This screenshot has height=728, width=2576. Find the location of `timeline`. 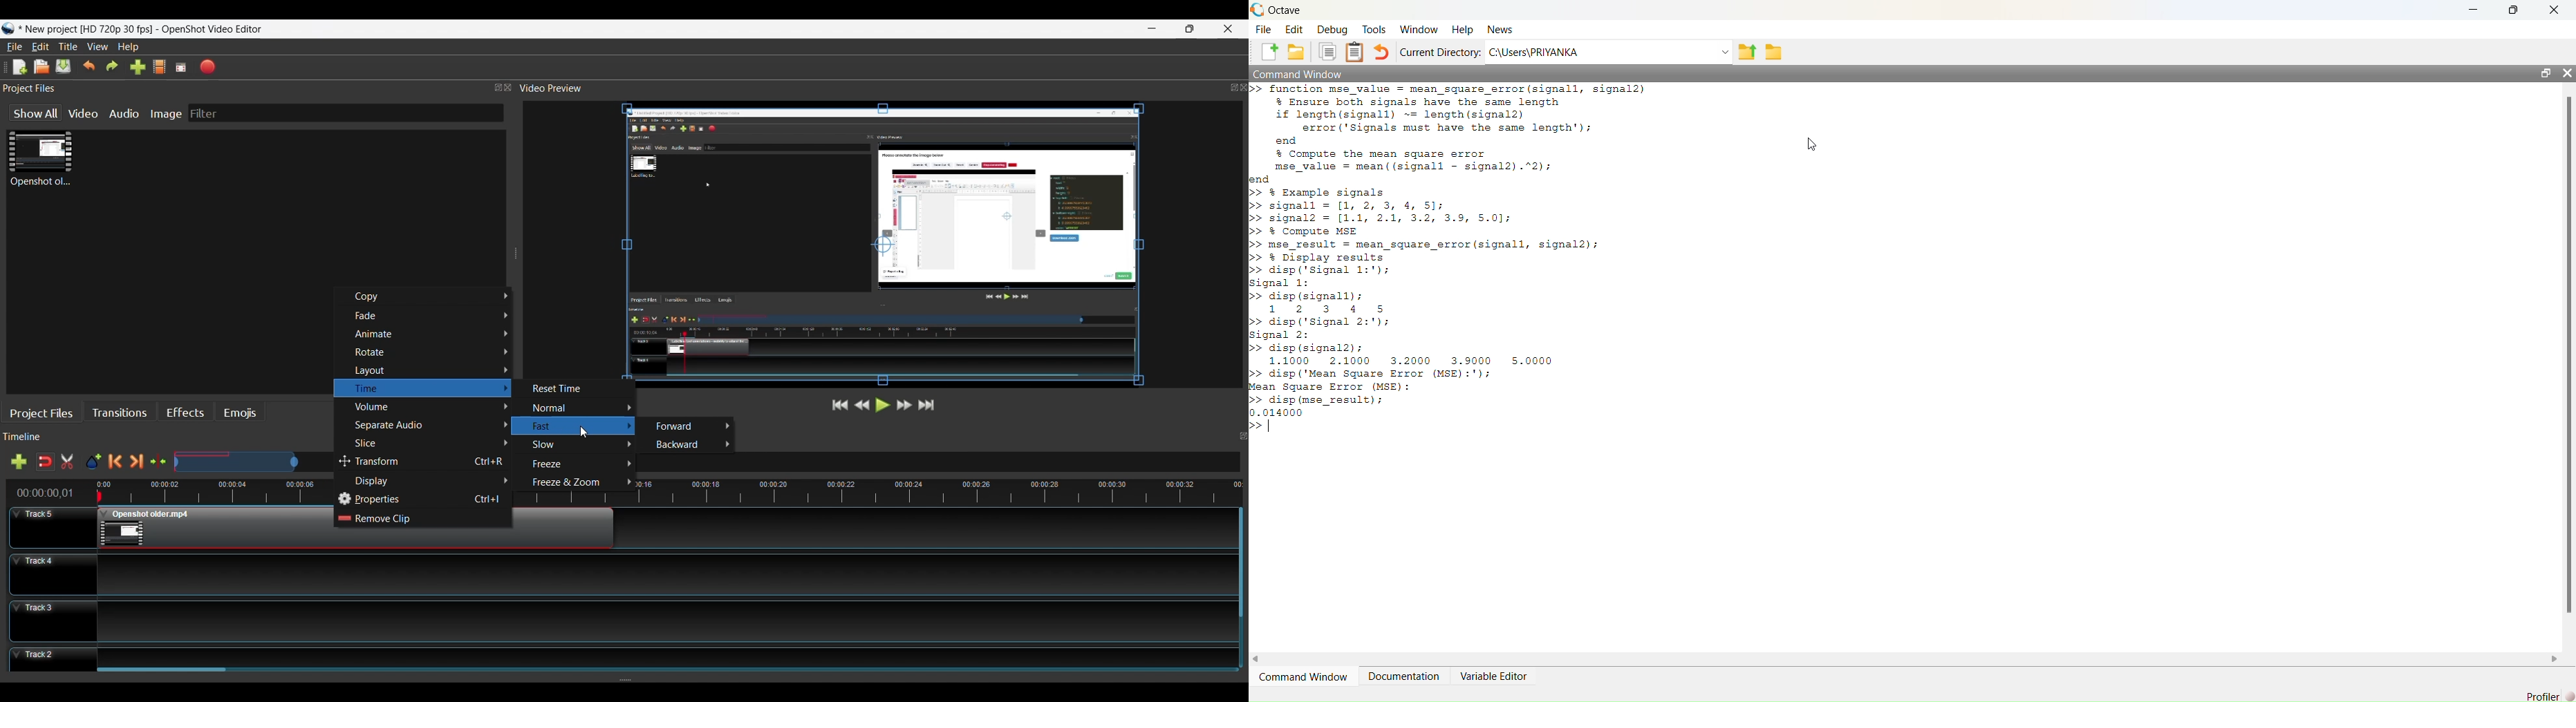

timeline is located at coordinates (954, 490).